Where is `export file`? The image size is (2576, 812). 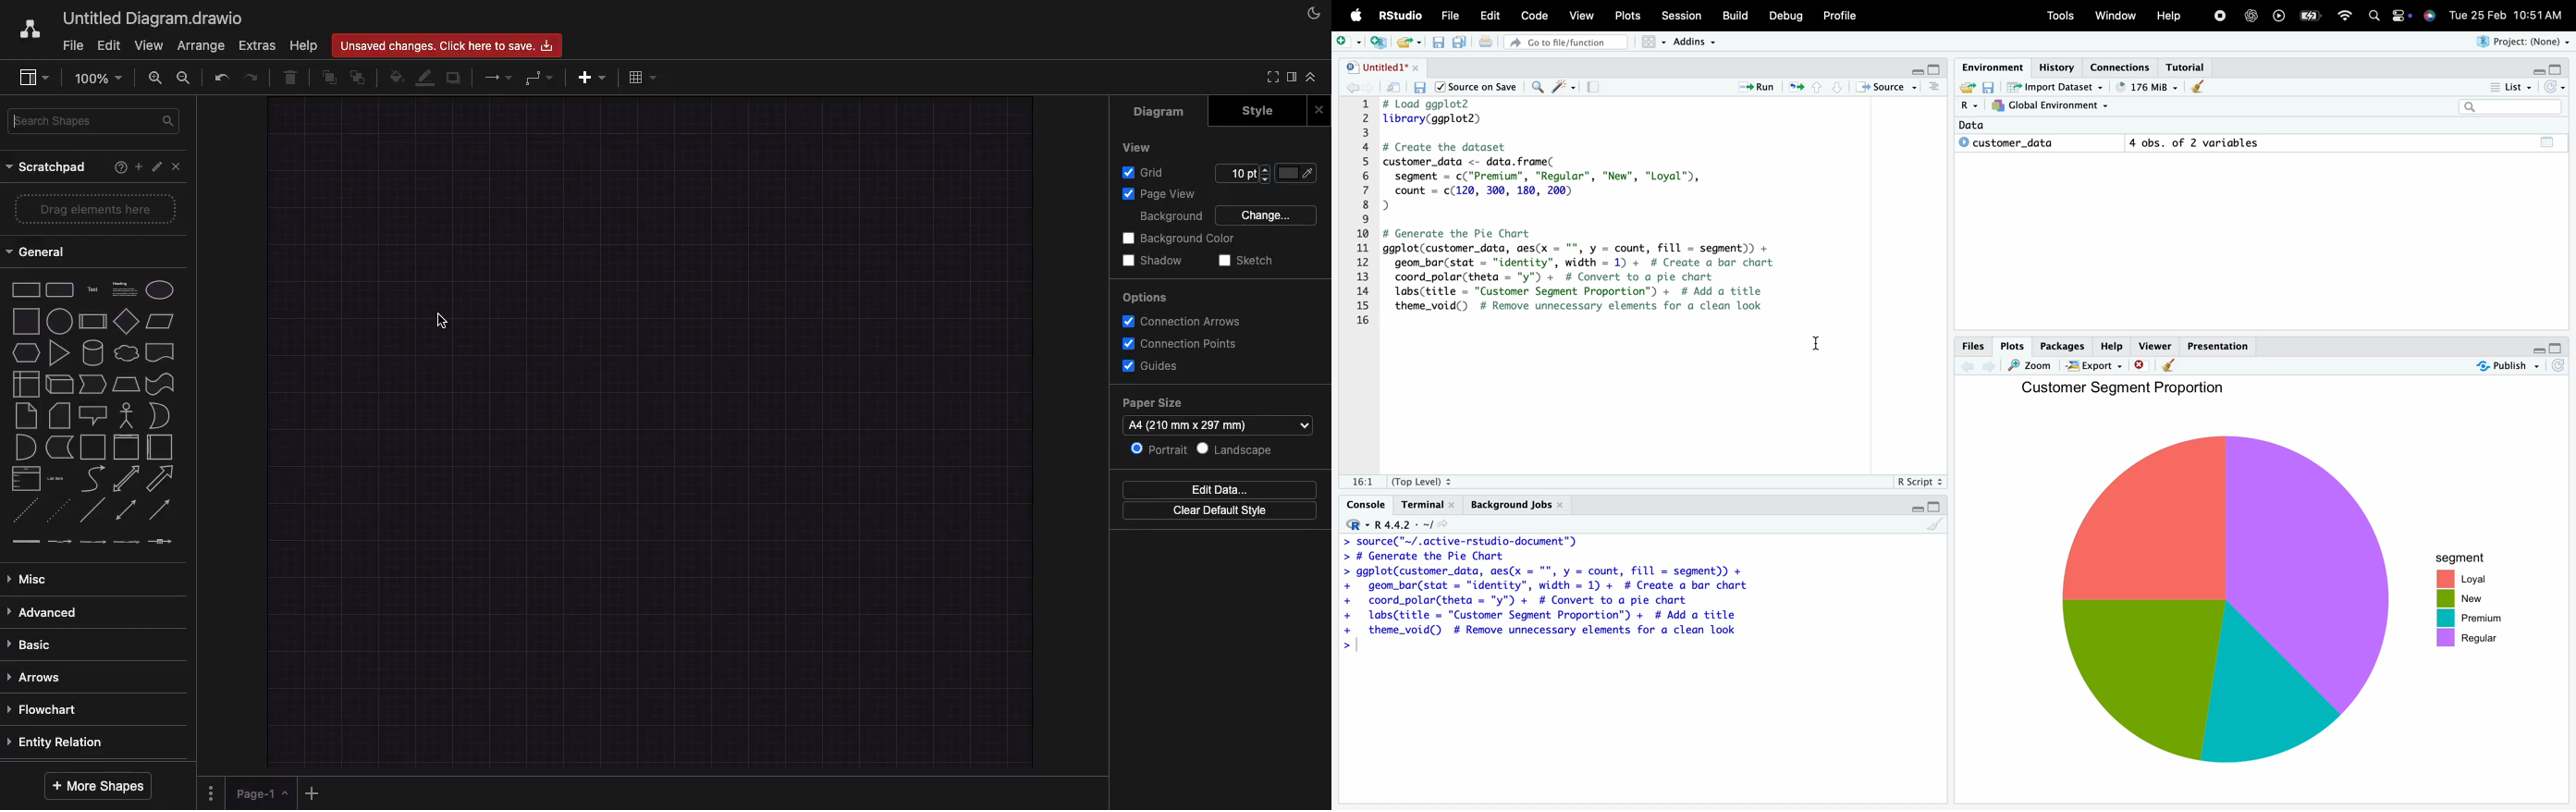 export file is located at coordinates (1964, 89).